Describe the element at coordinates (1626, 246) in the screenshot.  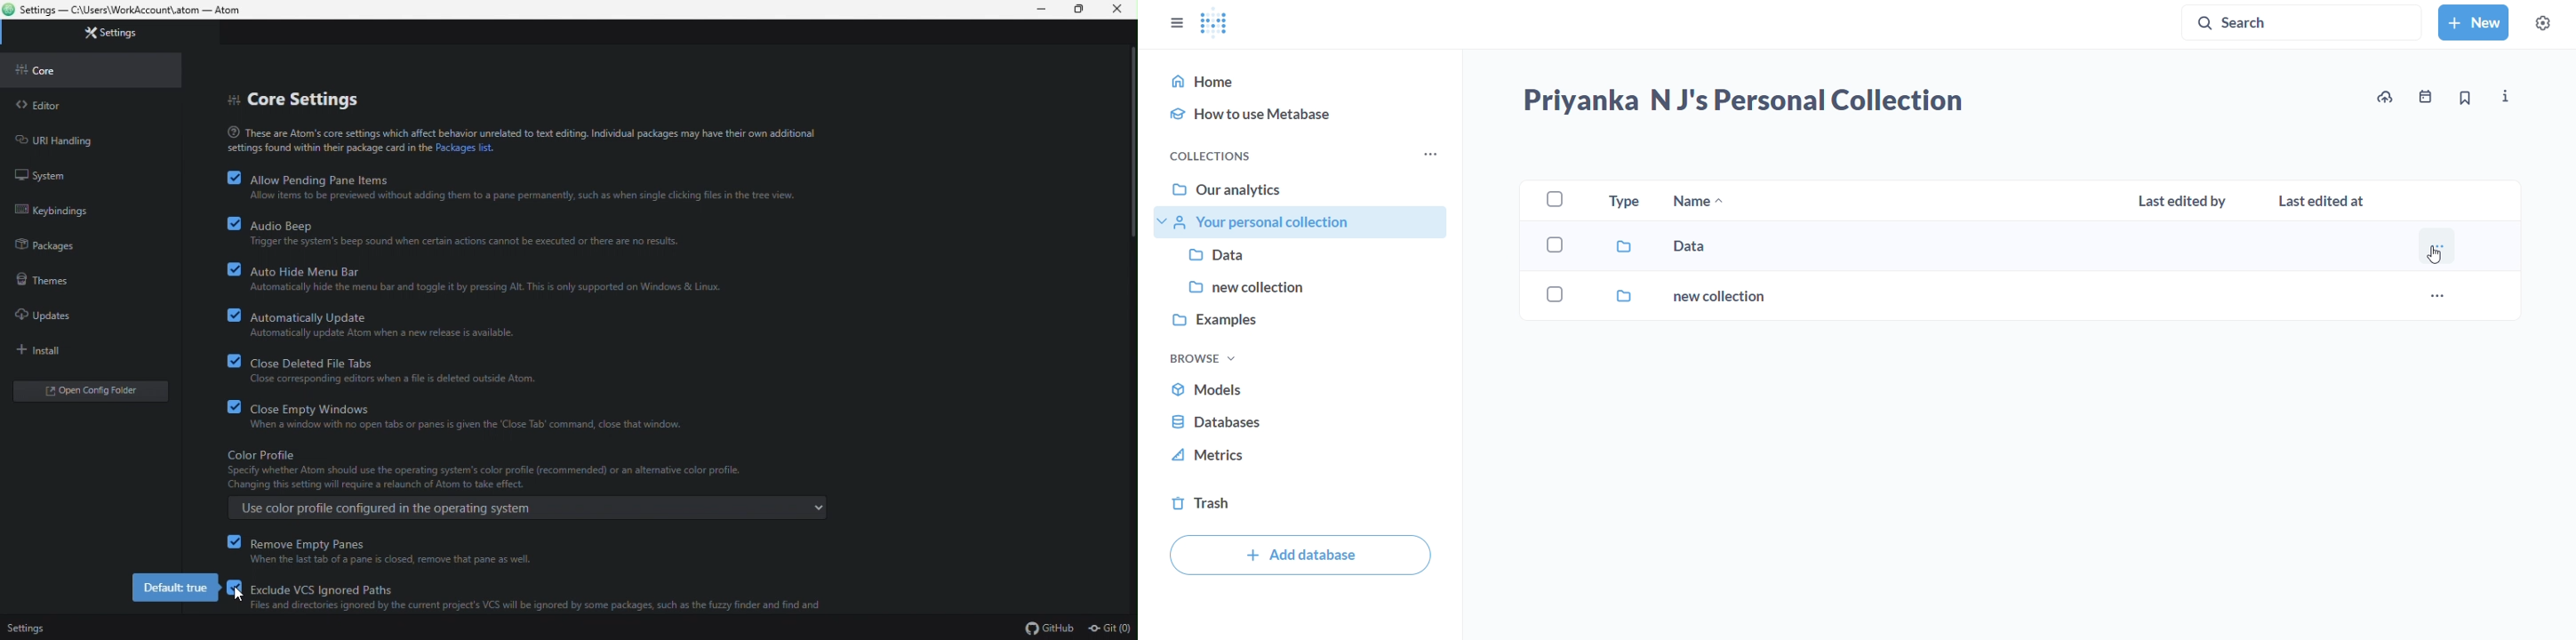
I see `data` at that location.